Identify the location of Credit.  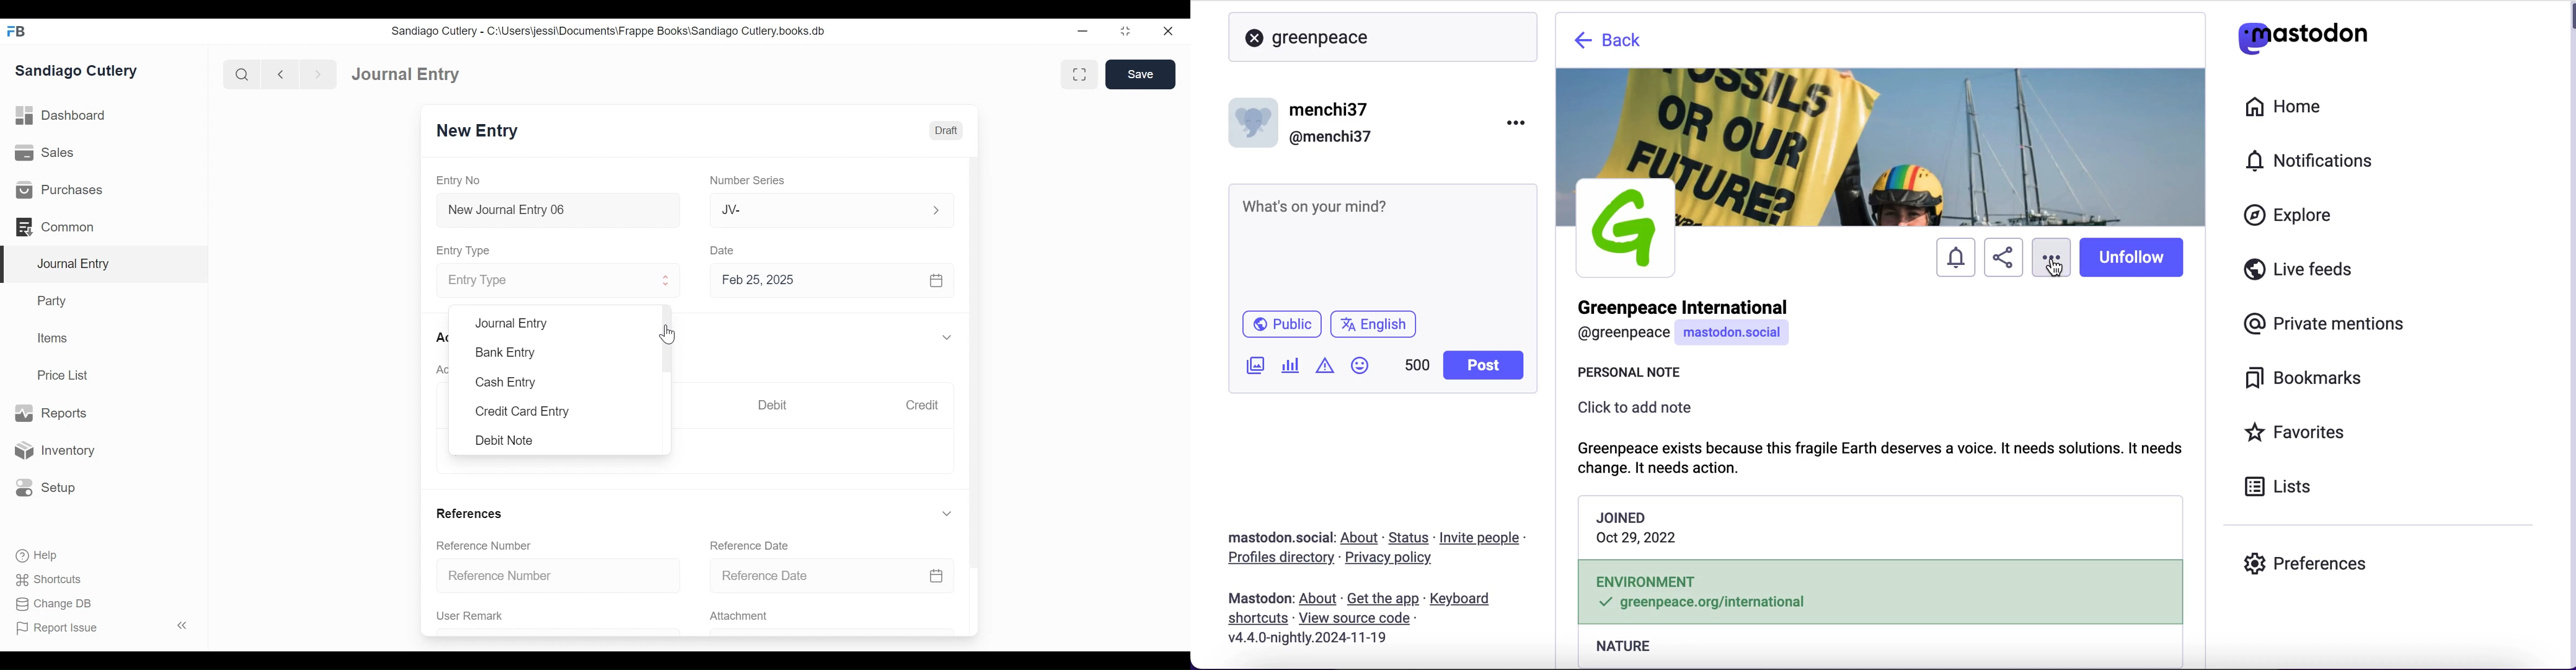
(921, 405).